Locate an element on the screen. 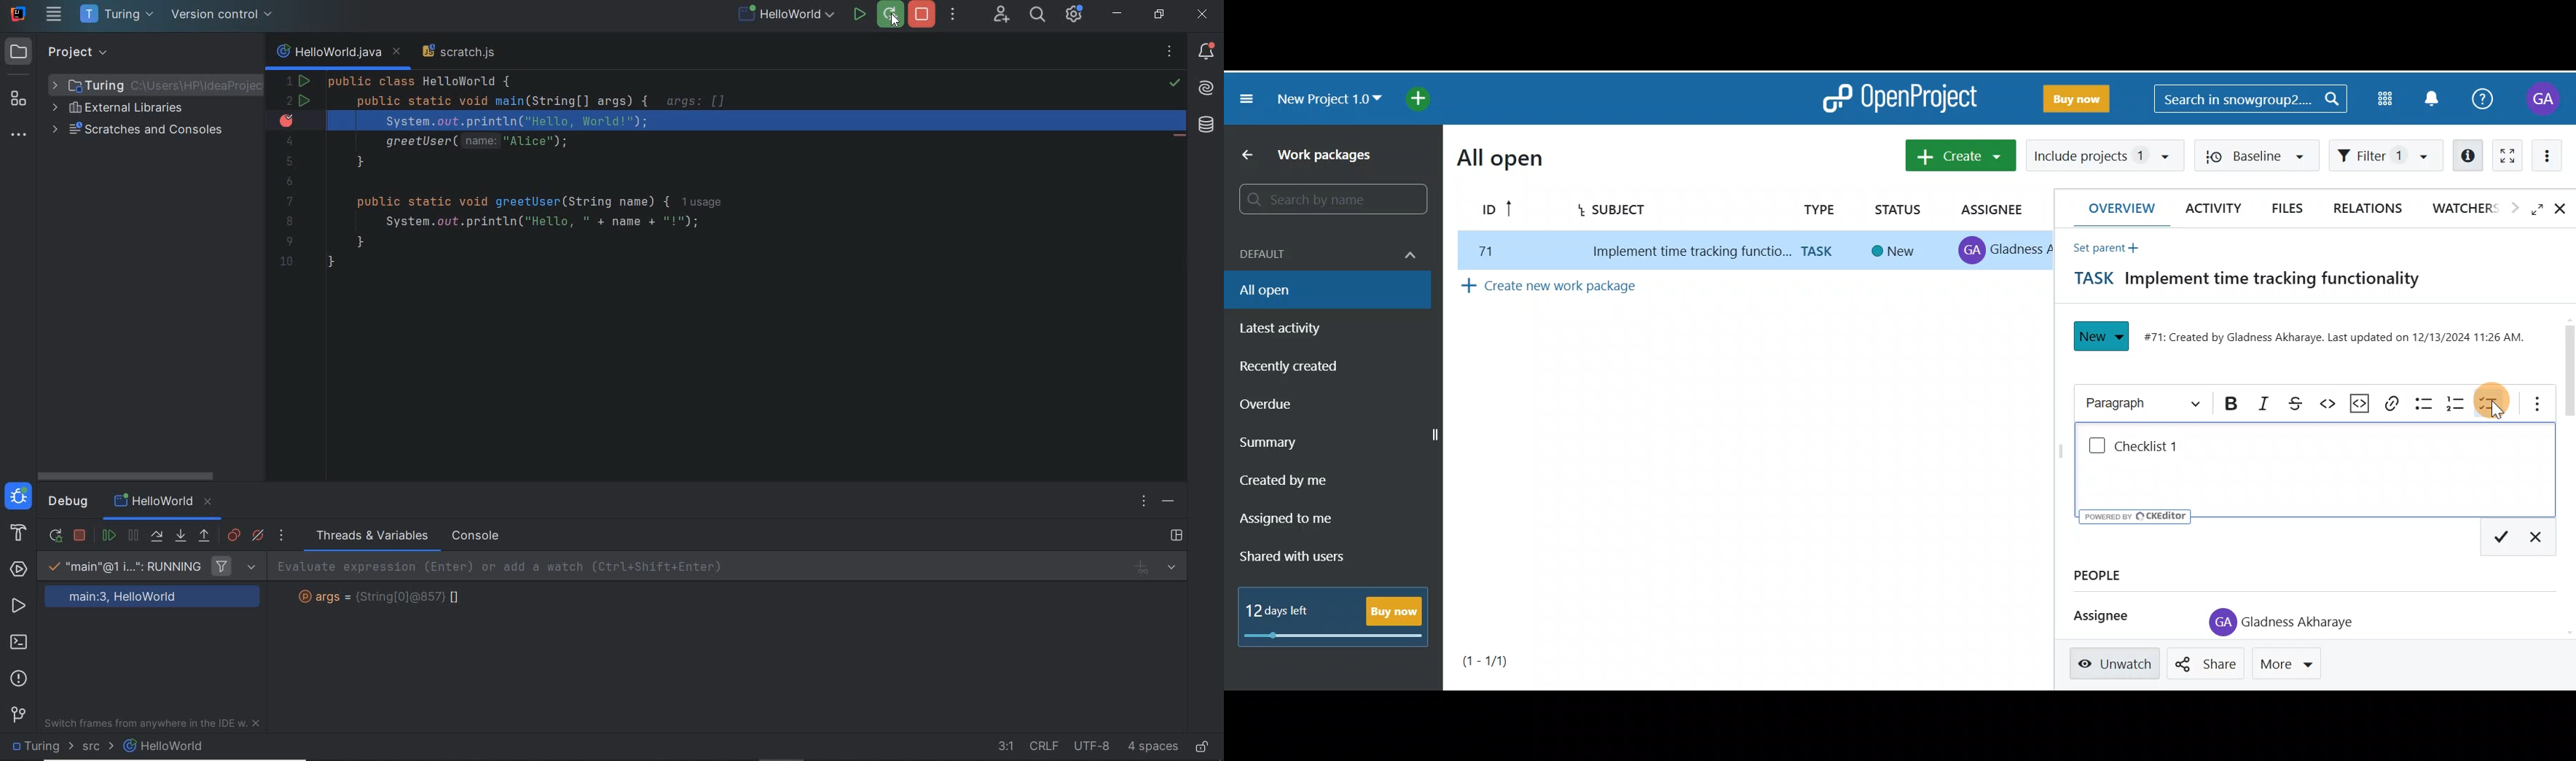 Image resolution: width=2576 pixels, height=784 pixels. Files is located at coordinates (2291, 209).